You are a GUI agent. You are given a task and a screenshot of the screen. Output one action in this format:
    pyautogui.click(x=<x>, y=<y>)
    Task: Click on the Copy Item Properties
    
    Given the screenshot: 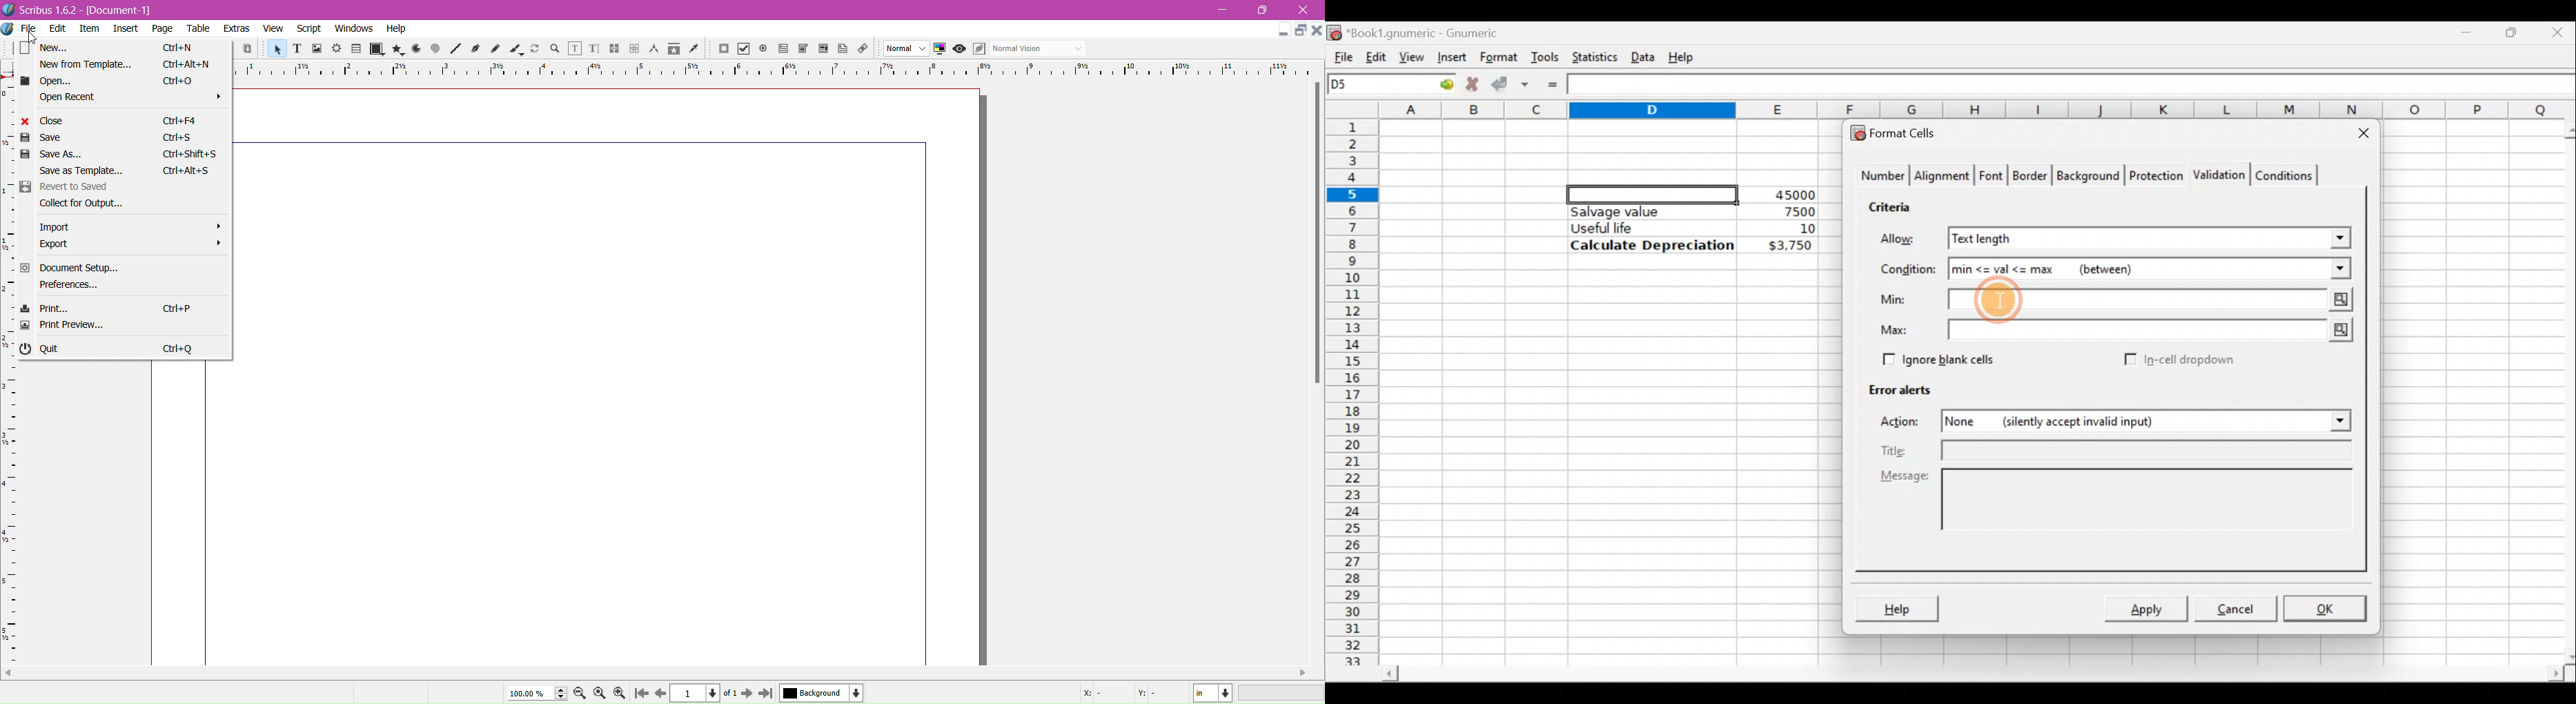 What is the action you would take?
    pyautogui.click(x=674, y=48)
    